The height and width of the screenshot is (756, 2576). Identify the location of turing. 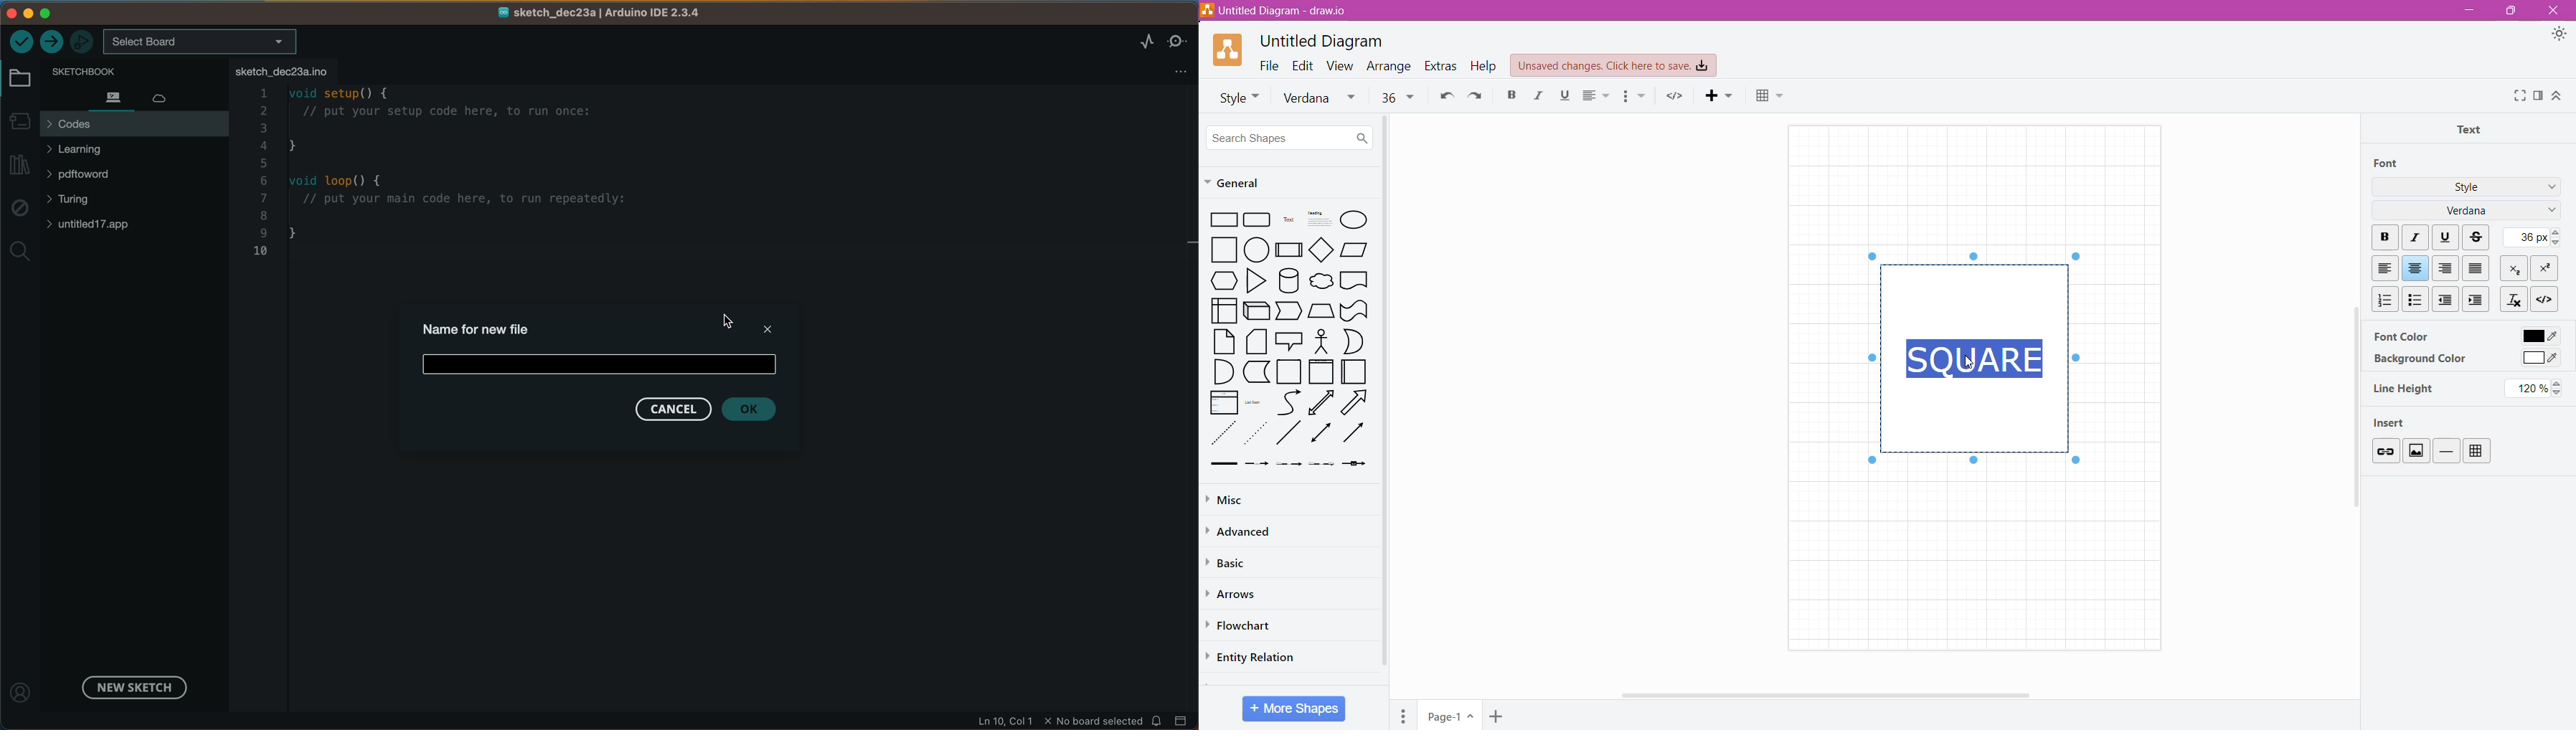
(75, 201).